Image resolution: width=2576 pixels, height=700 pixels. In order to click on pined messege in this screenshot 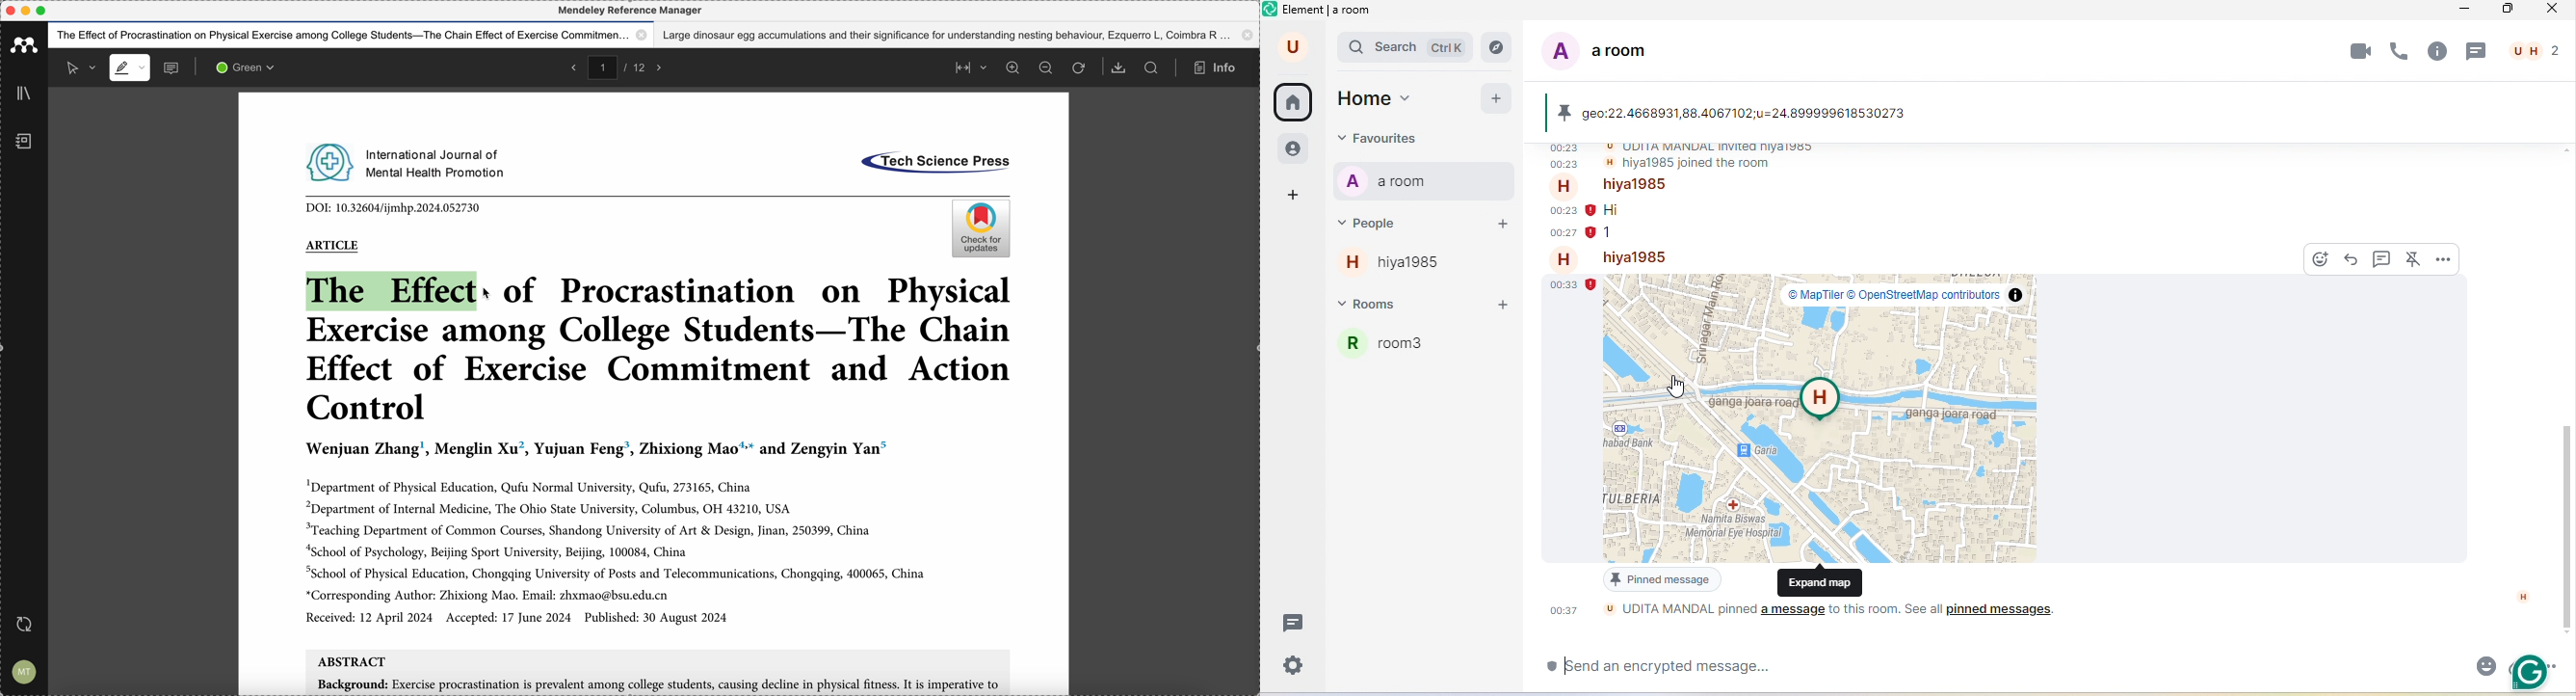, I will do `click(1661, 581)`.